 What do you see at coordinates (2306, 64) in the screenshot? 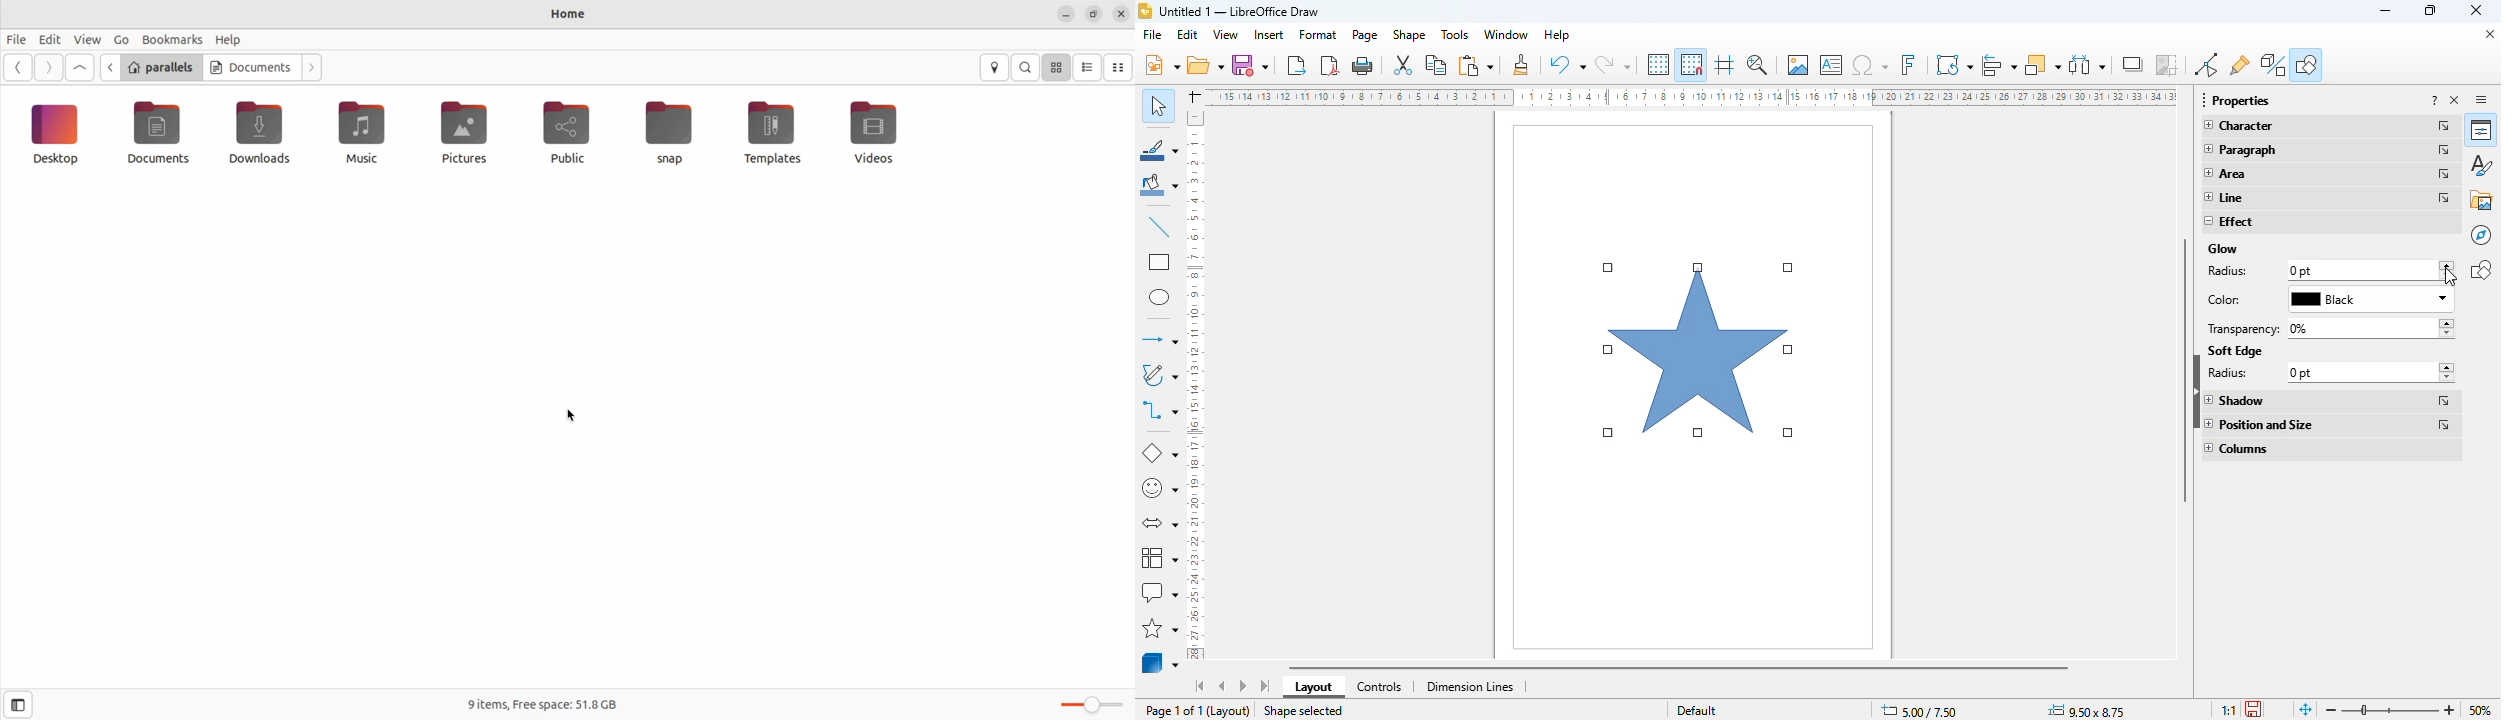
I see `show draw functions` at bounding box center [2306, 64].